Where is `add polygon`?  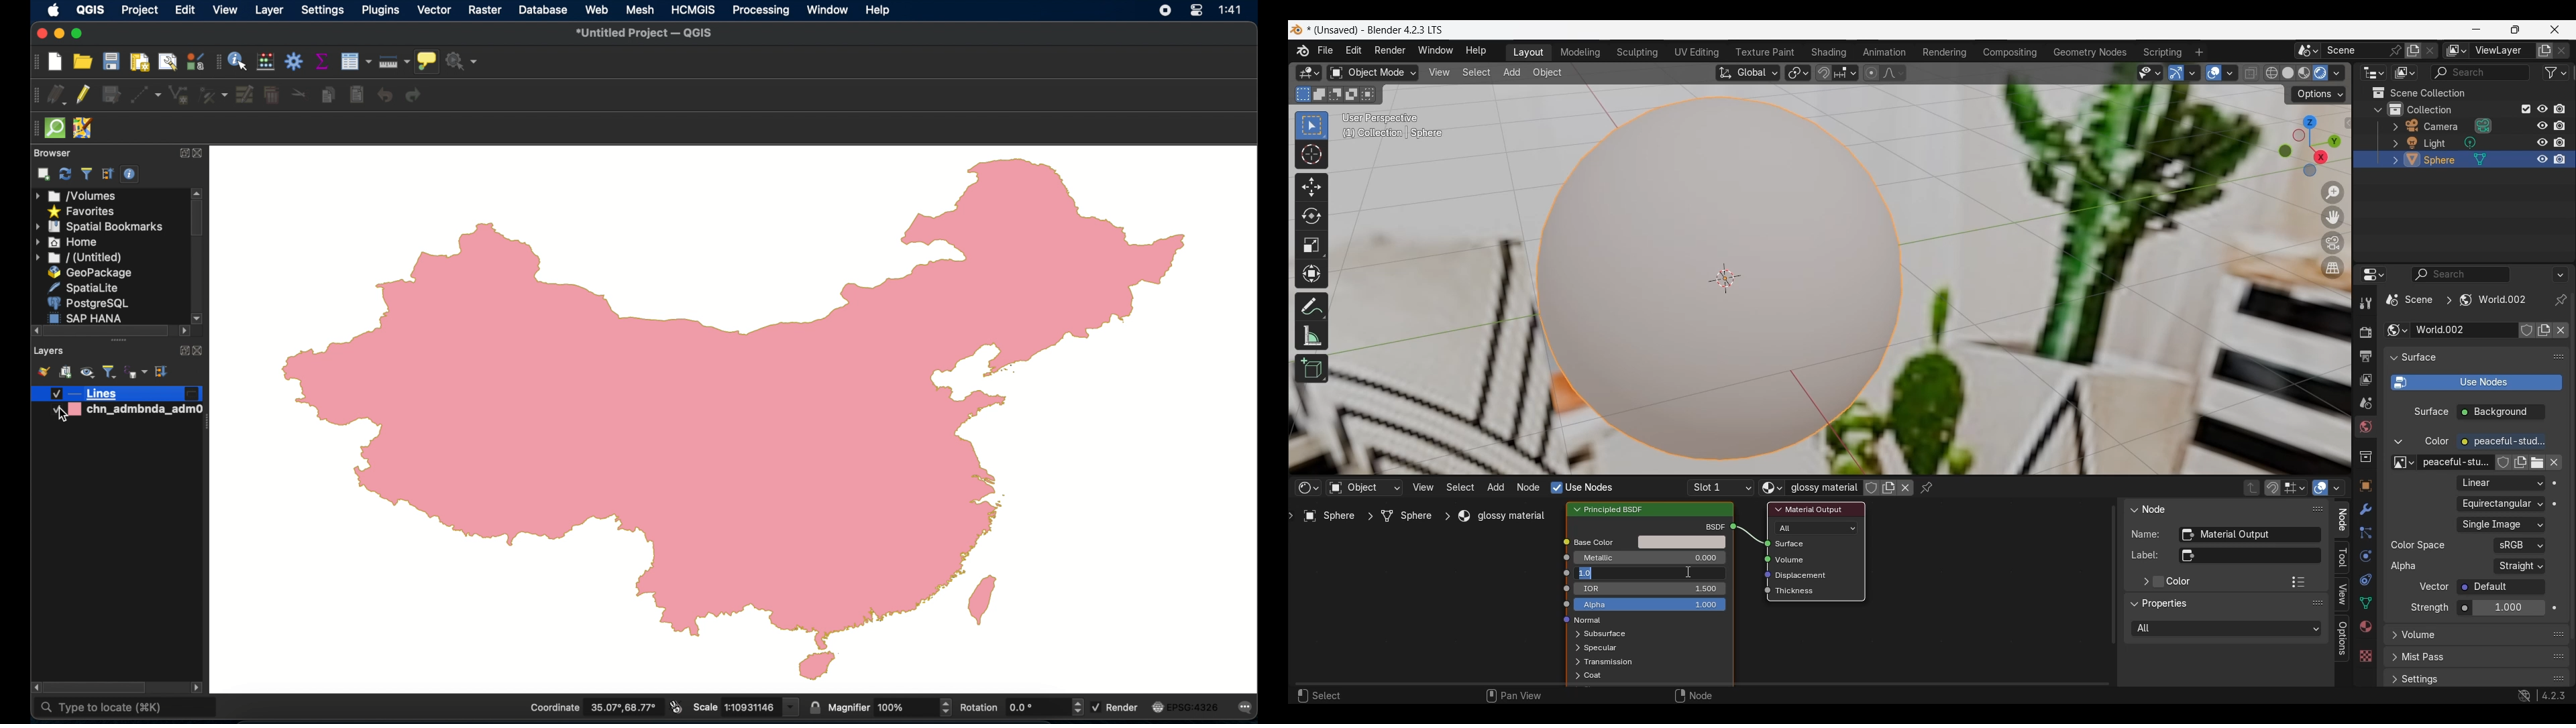
add polygon is located at coordinates (179, 95).